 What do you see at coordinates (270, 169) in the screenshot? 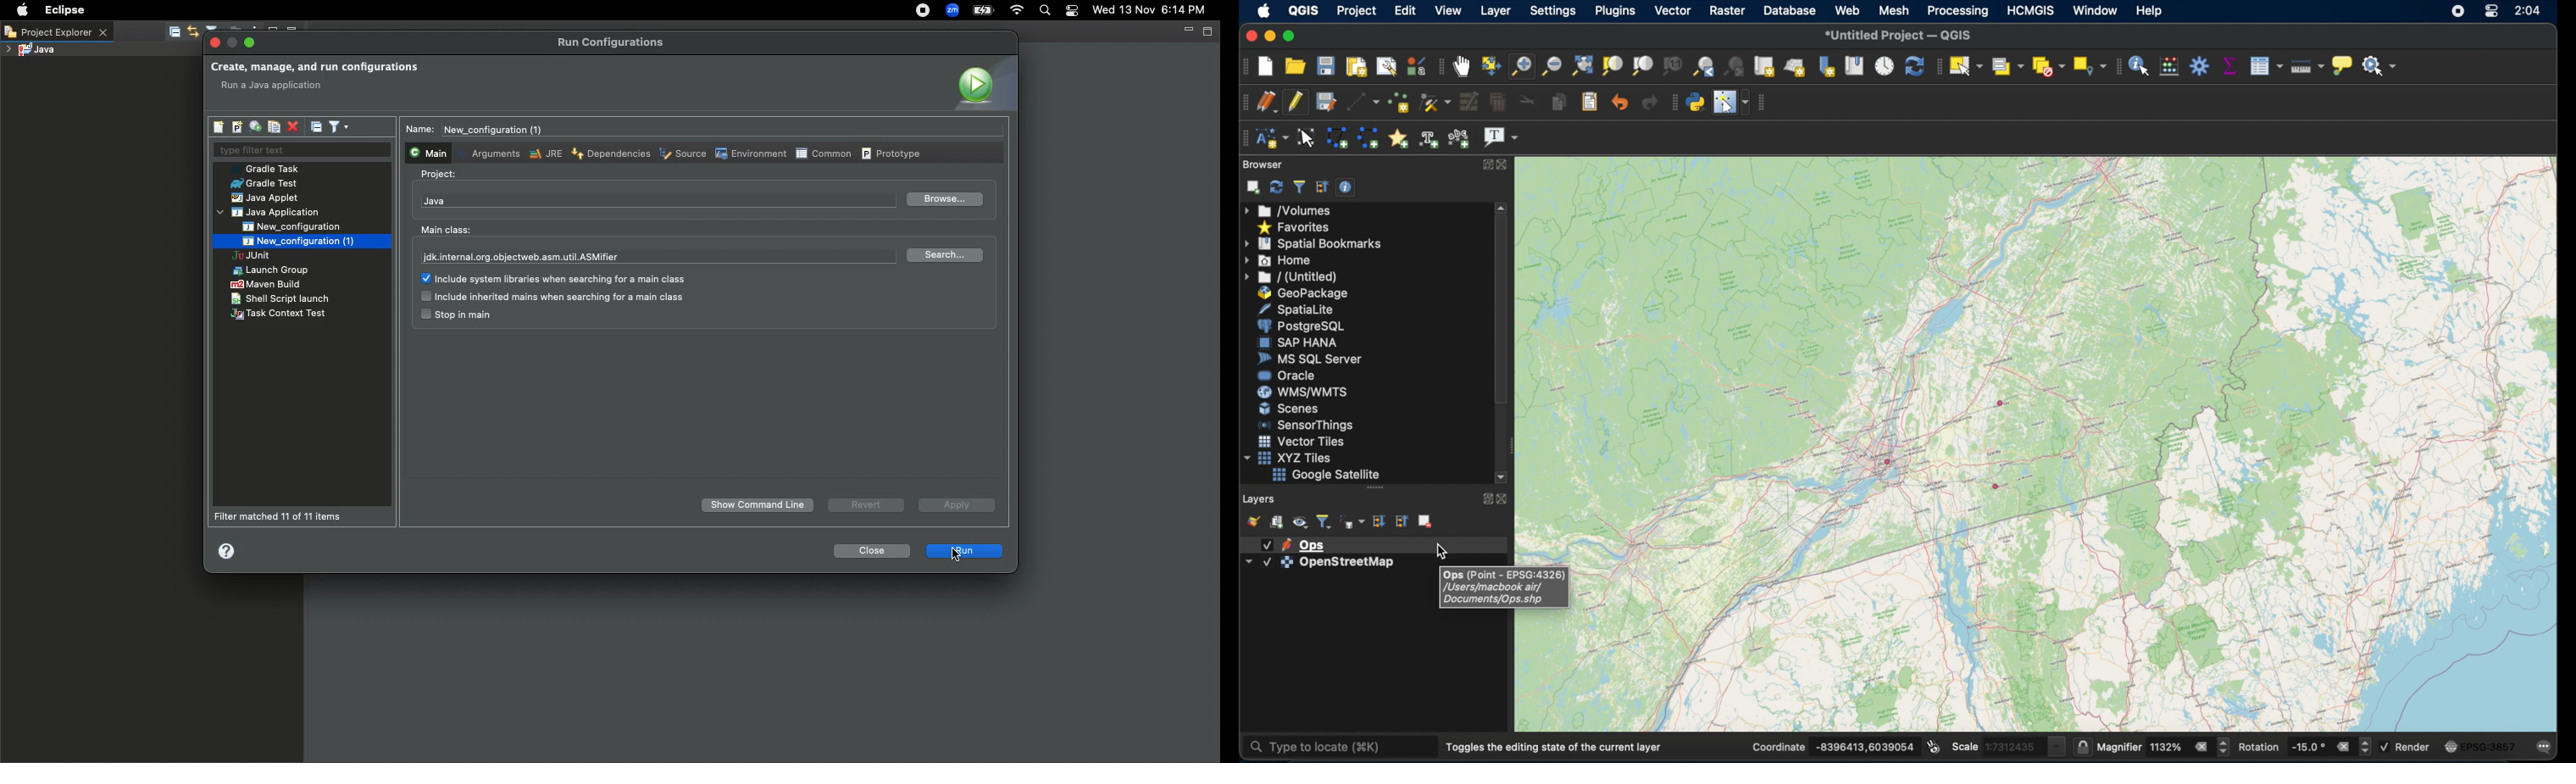
I see `Gradle task` at bounding box center [270, 169].